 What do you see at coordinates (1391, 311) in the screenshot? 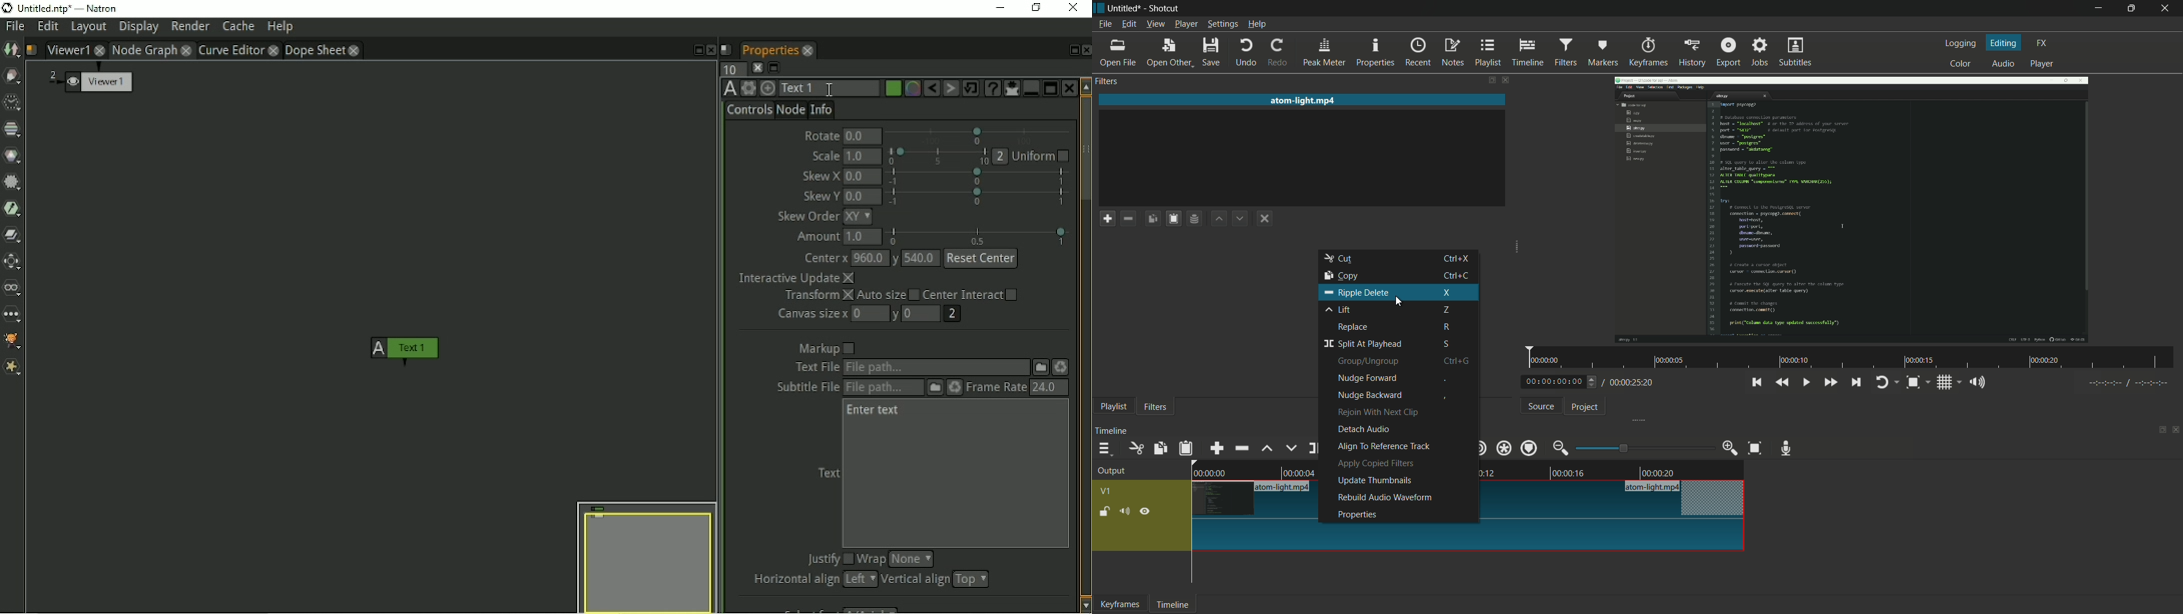
I see `lift` at bounding box center [1391, 311].